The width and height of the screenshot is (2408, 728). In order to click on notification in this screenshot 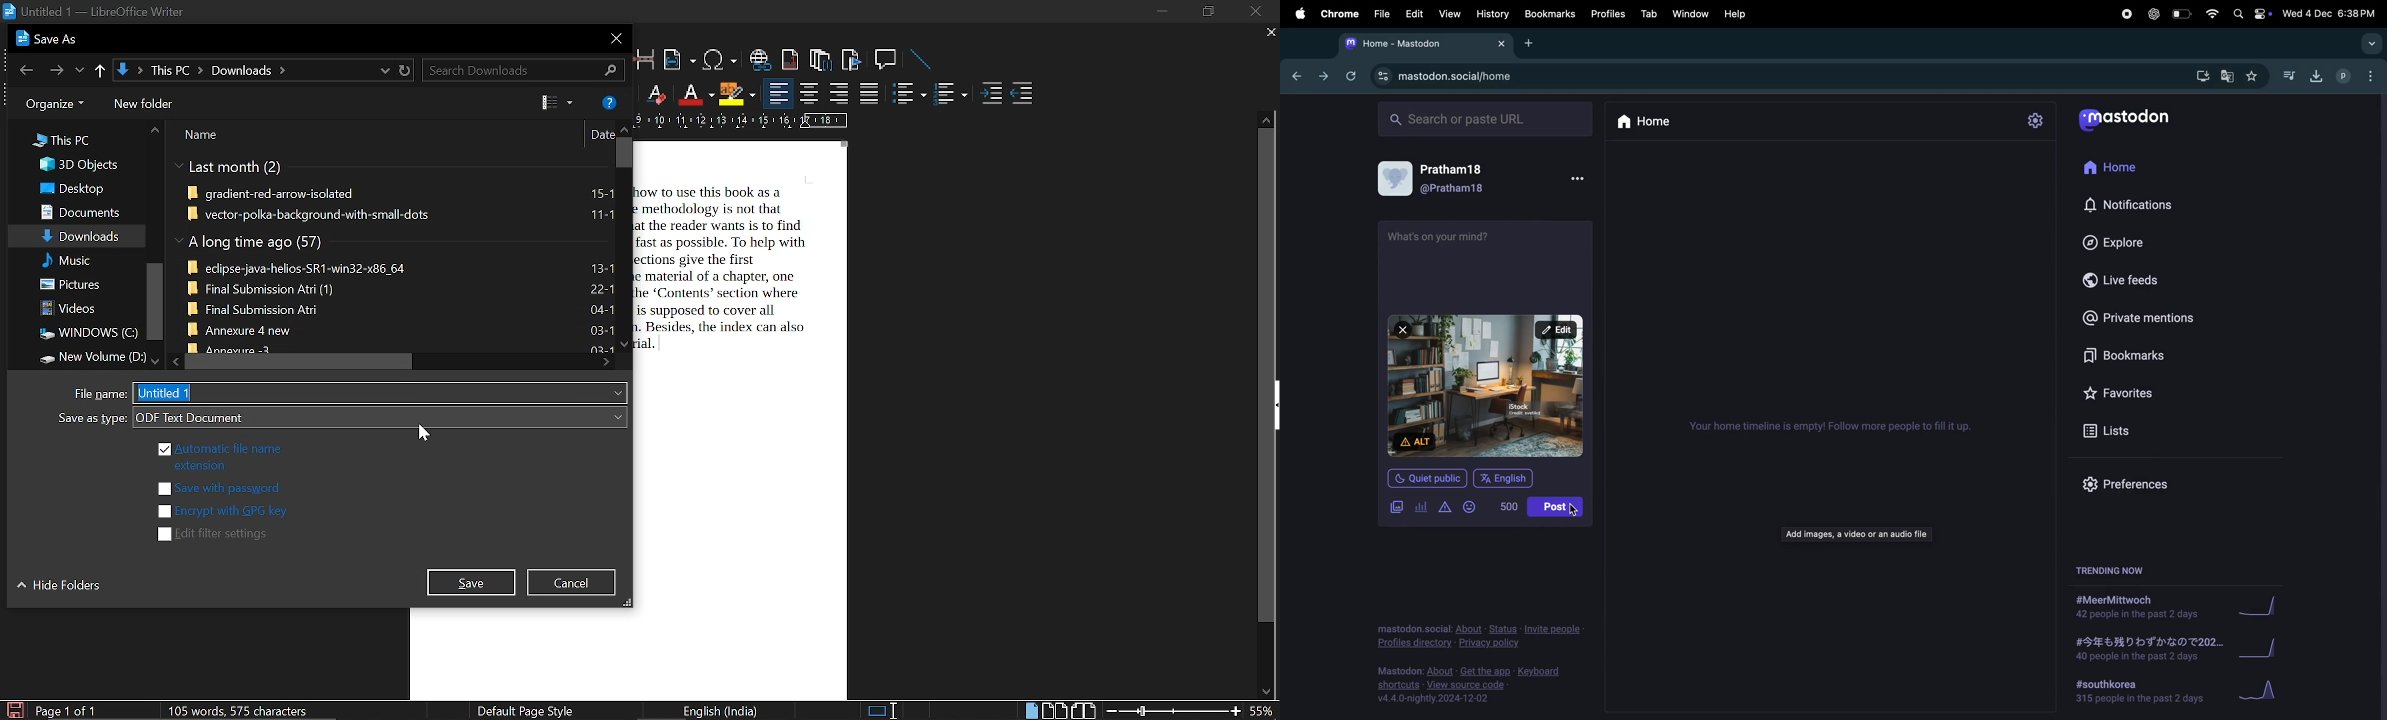, I will do `click(2136, 210)`.